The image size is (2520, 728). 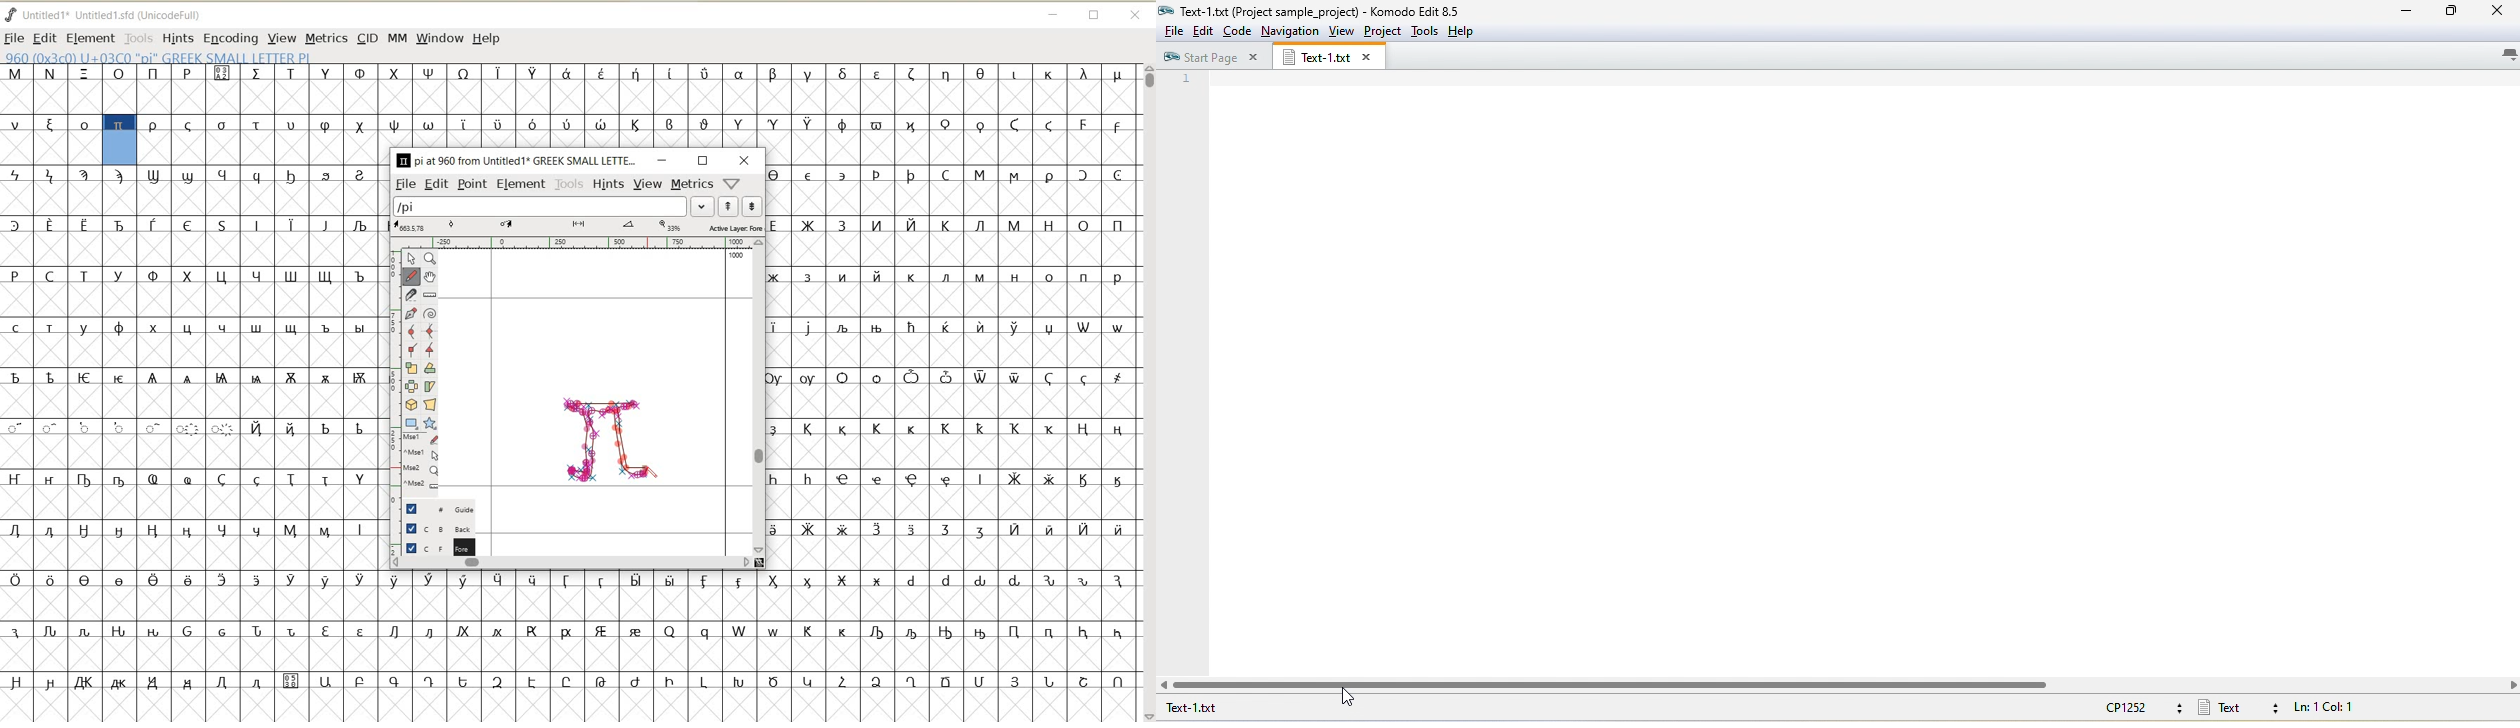 I want to click on glyph characters, so click(x=760, y=647).